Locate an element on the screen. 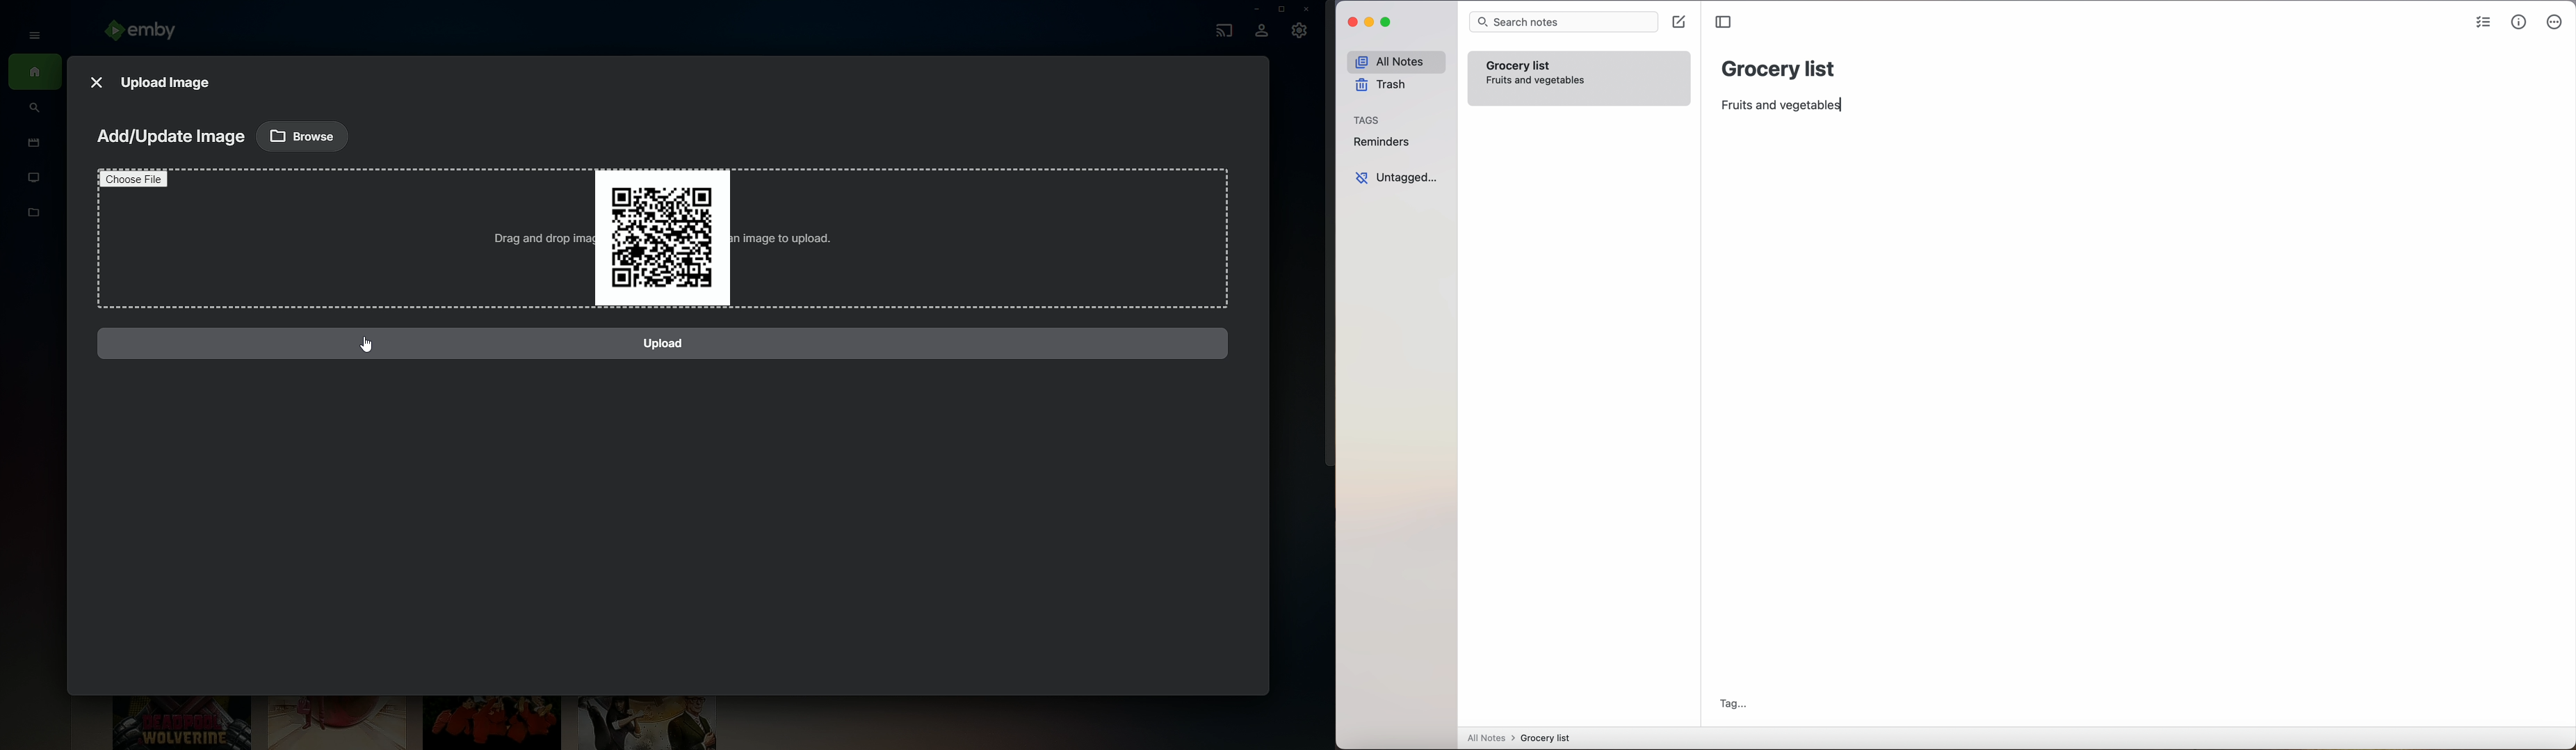 The image size is (2576, 756). Metadata is located at coordinates (35, 220).